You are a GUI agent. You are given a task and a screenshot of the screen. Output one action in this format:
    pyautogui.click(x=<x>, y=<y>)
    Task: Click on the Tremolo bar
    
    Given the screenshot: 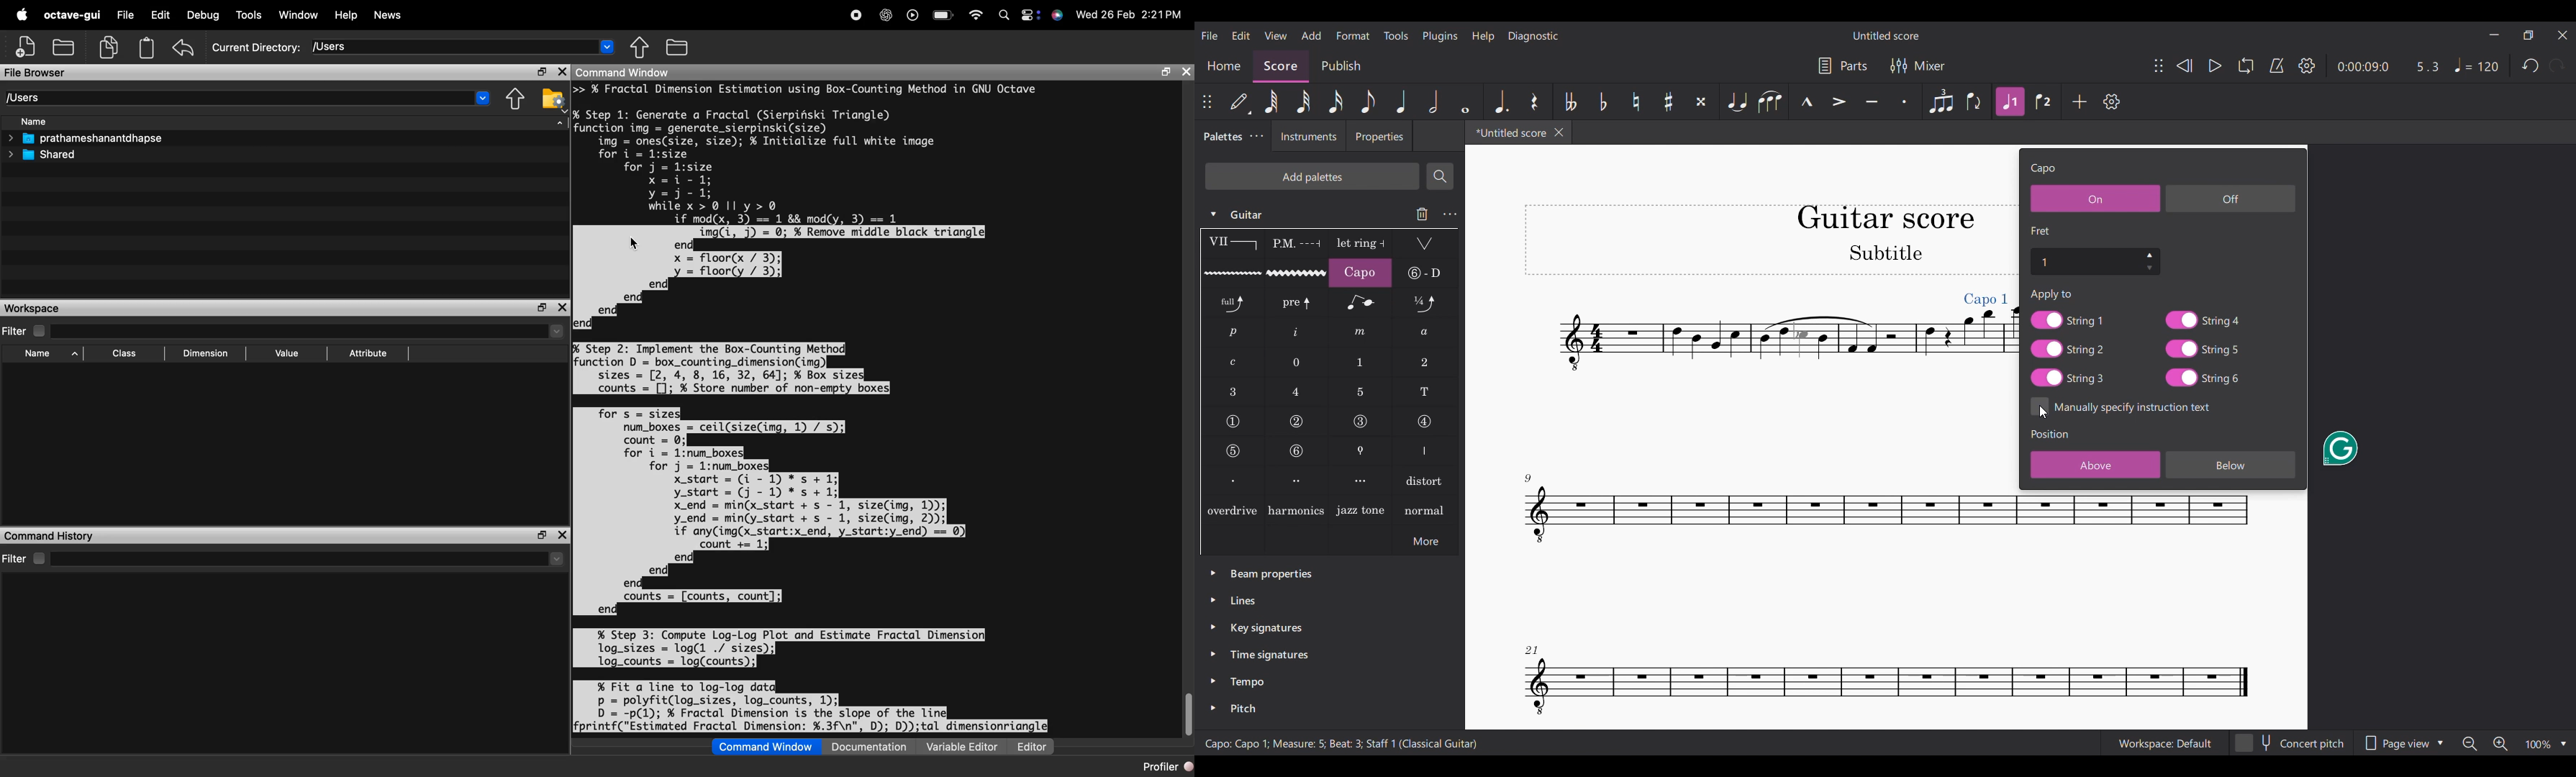 What is the action you would take?
    pyautogui.click(x=1425, y=244)
    